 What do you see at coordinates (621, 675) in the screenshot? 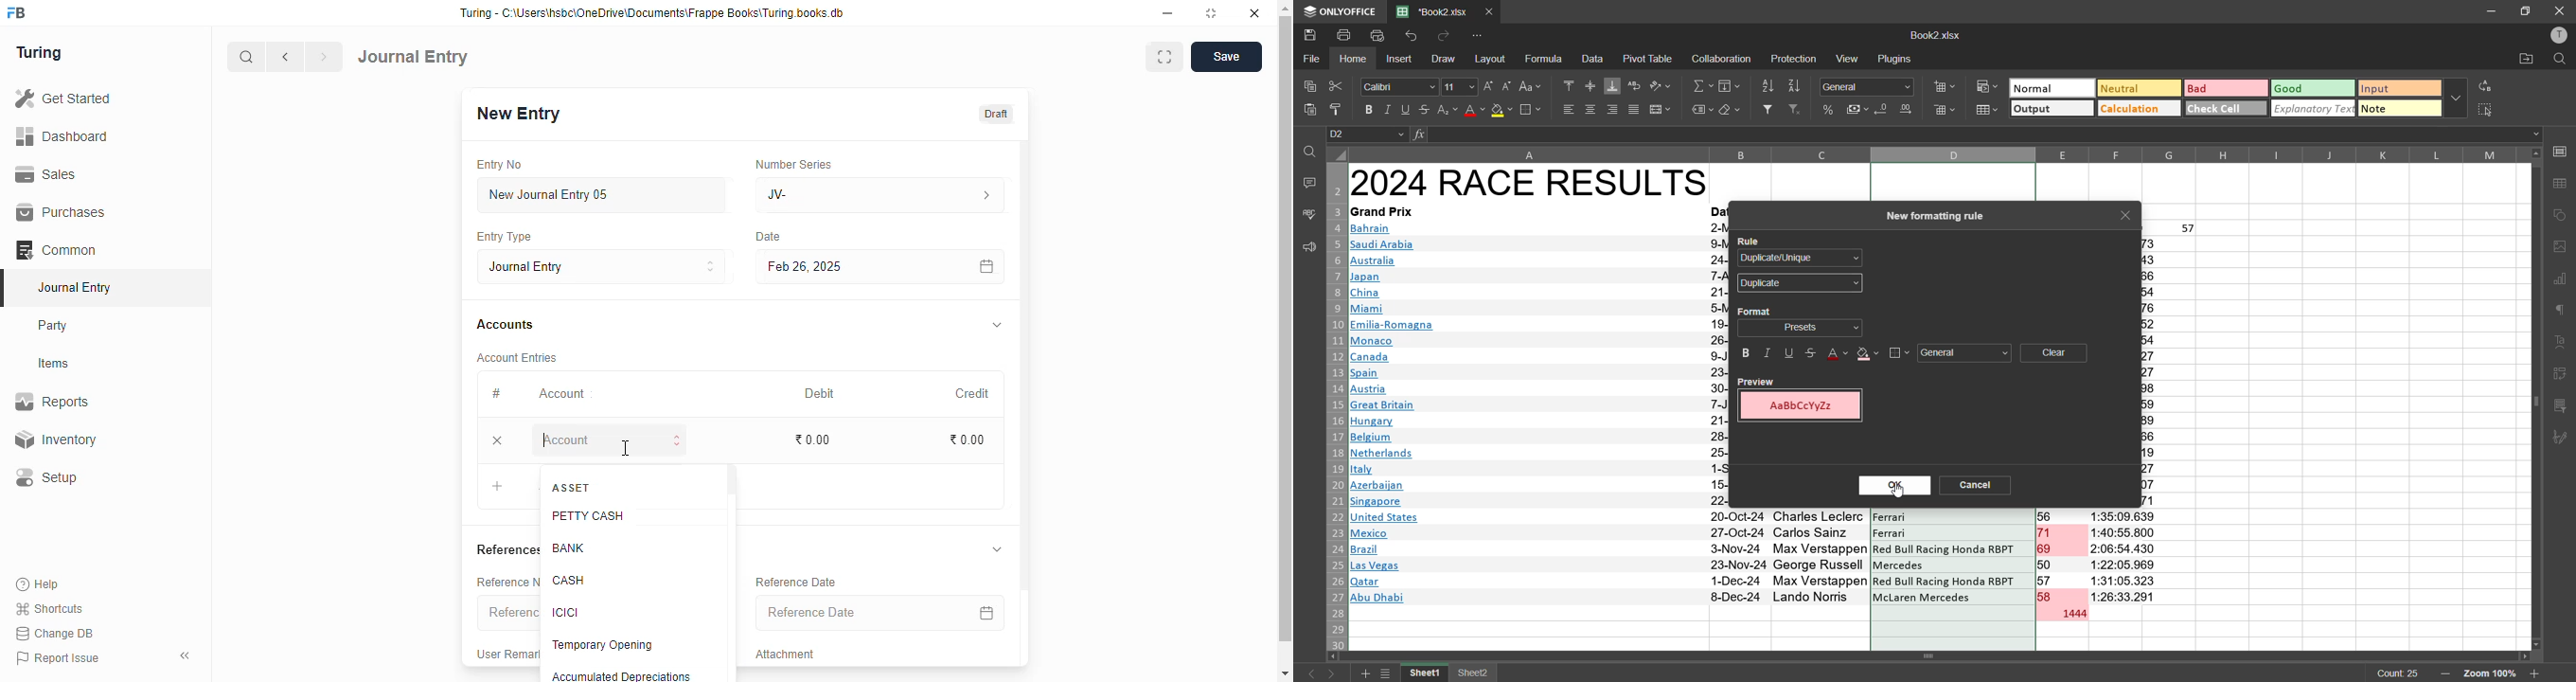
I see `accumulated depreciations` at bounding box center [621, 675].